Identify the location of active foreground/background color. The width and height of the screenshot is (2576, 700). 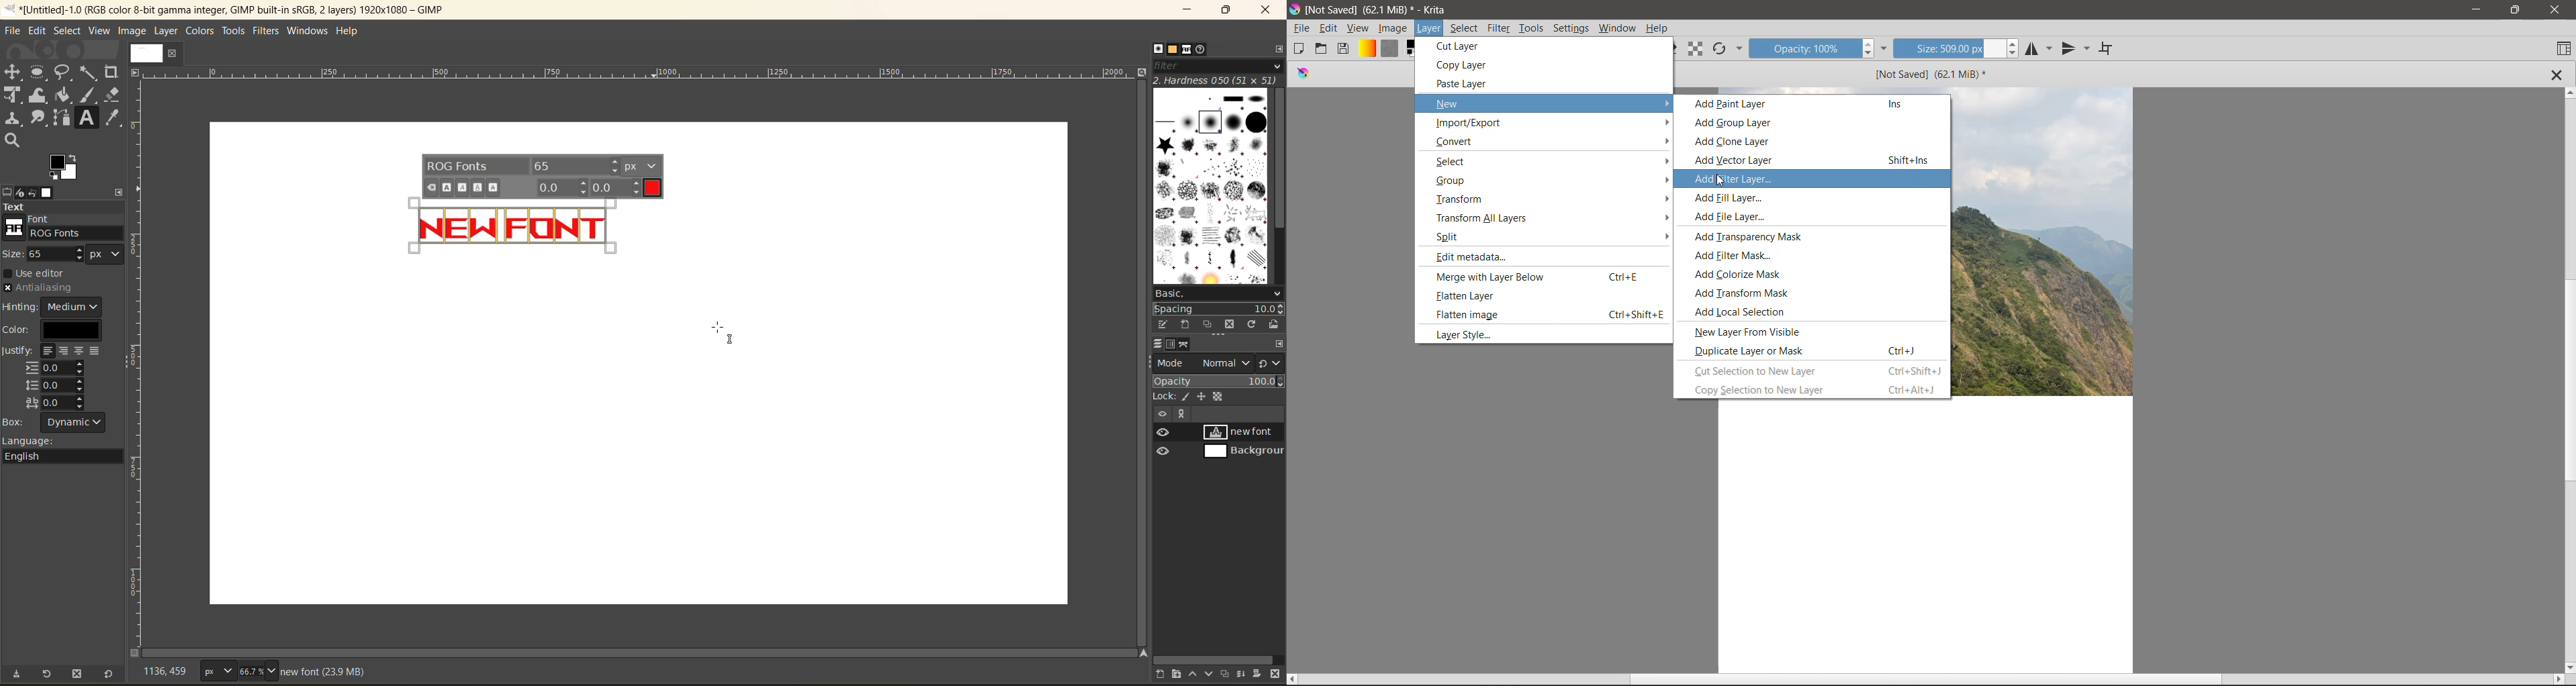
(66, 169).